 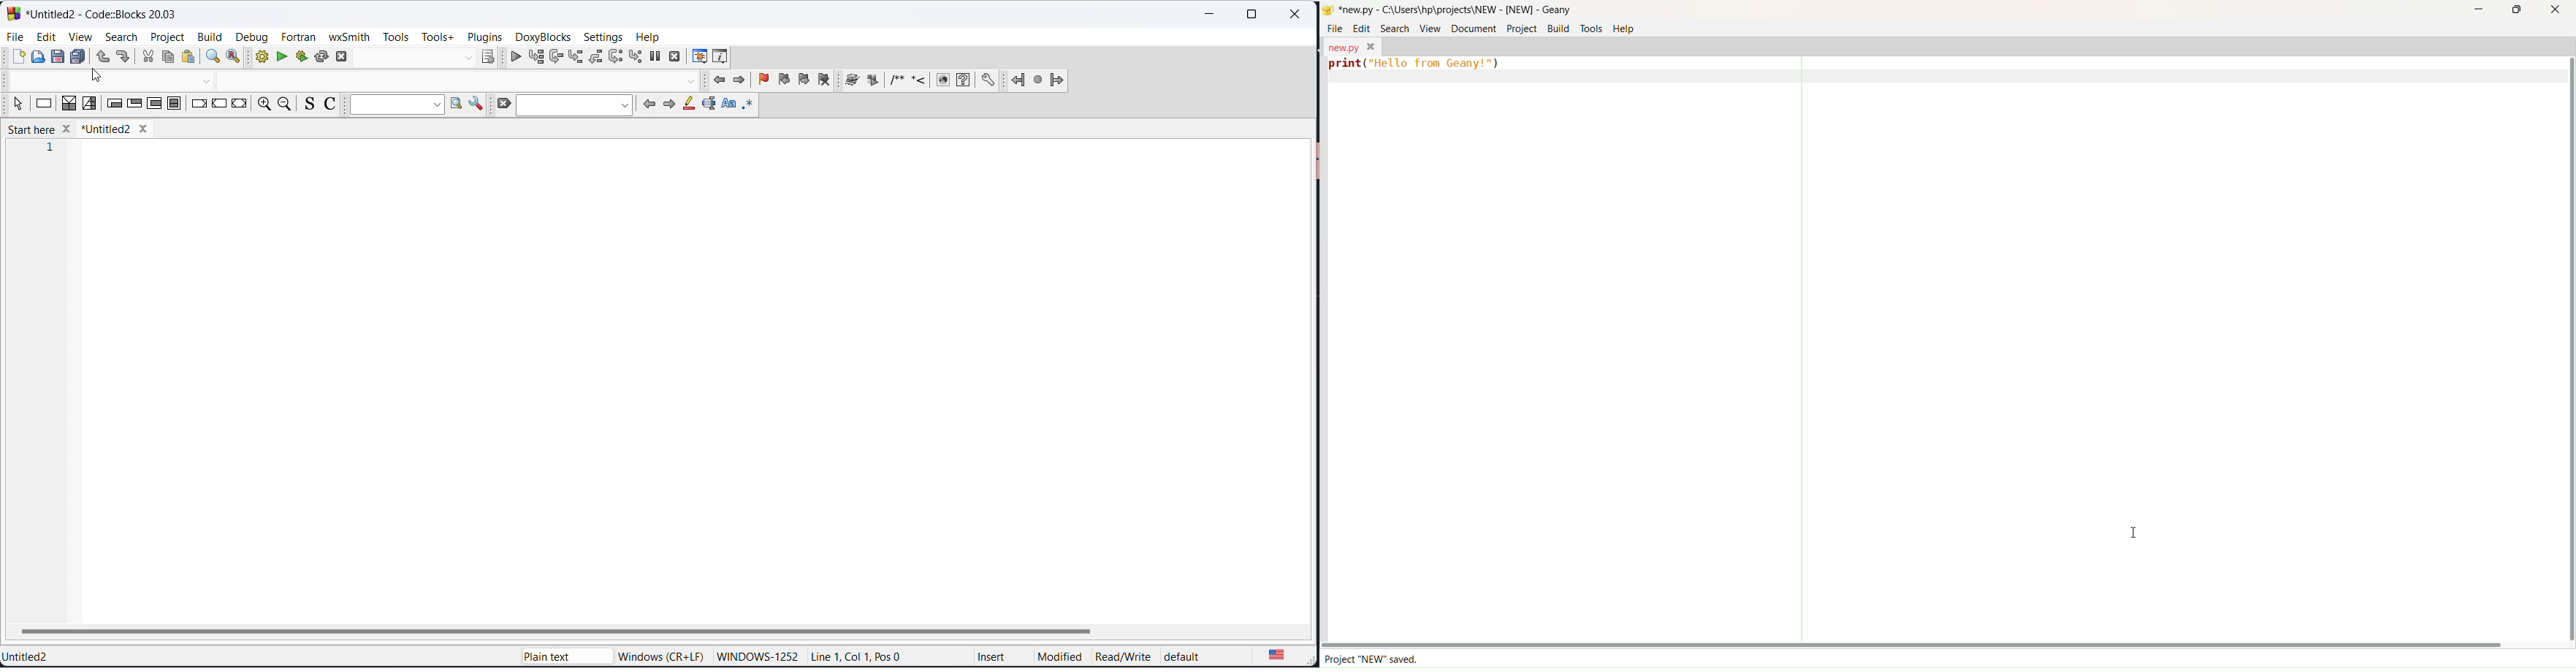 What do you see at coordinates (651, 105) in the screenshot?
I see `previous` at bounding box center [651, 105].